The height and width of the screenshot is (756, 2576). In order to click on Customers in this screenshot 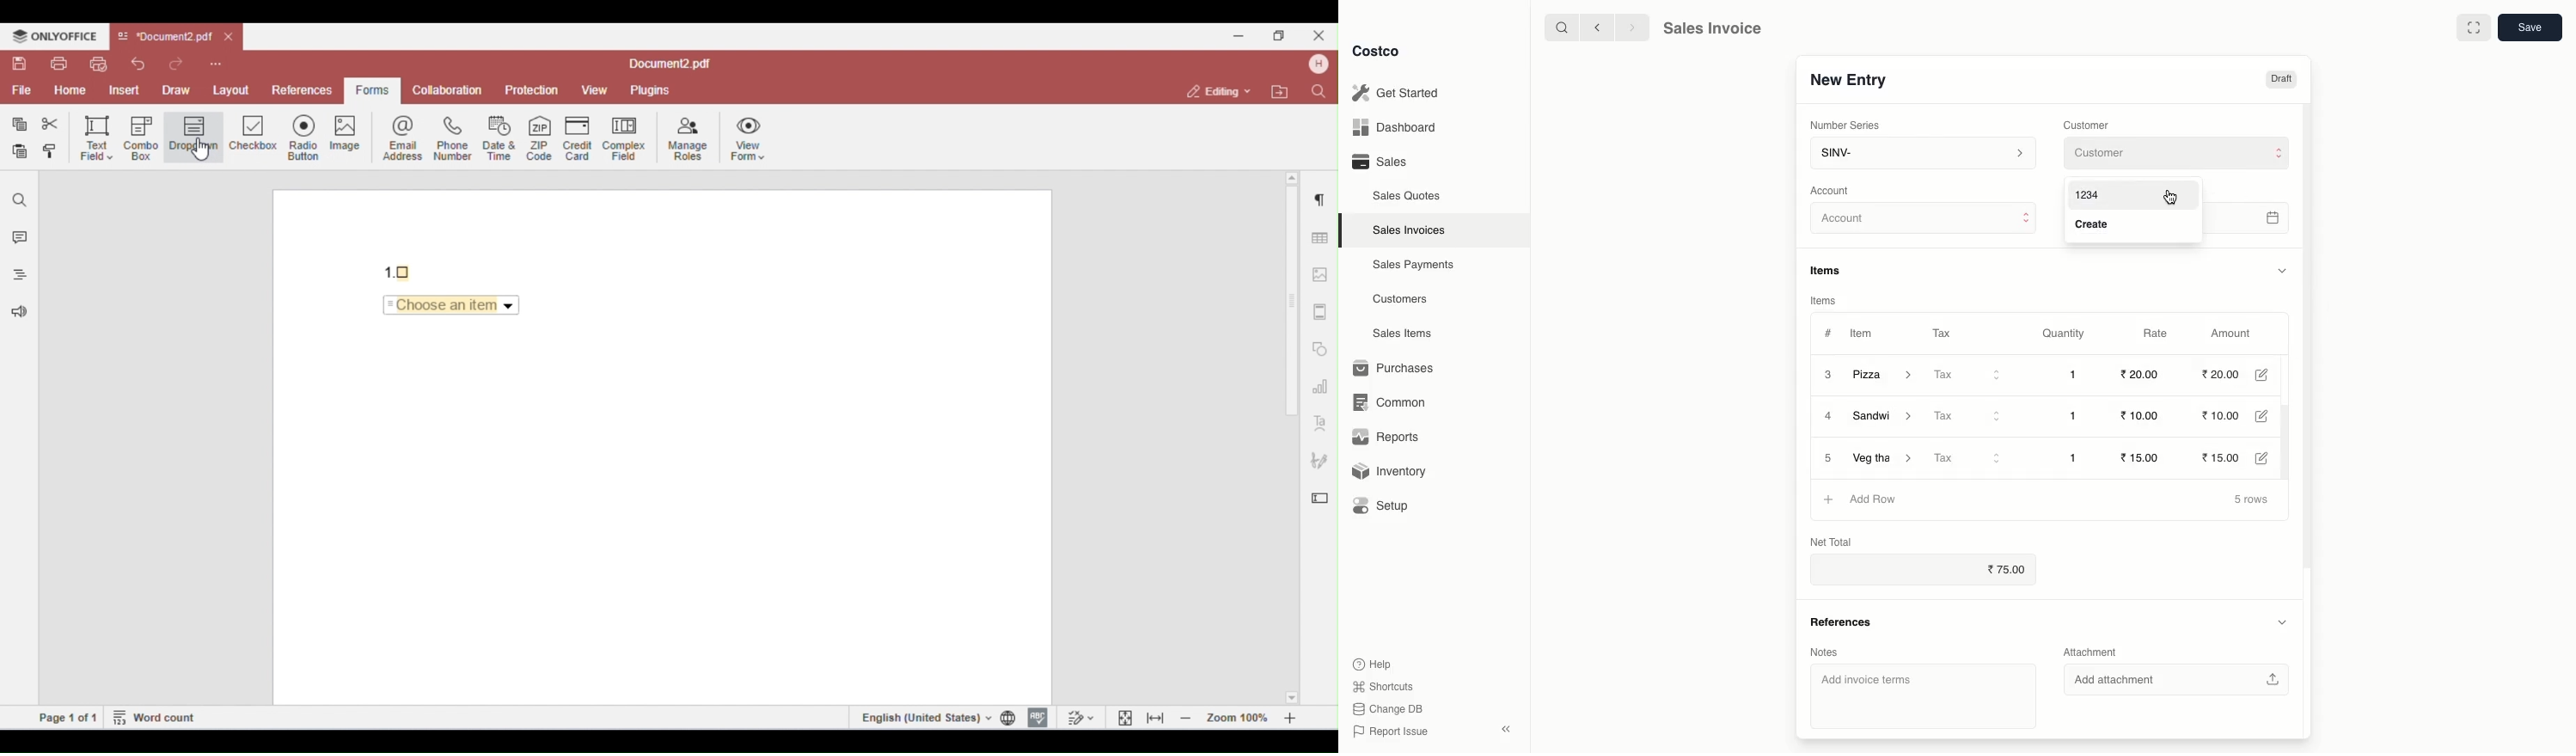, I will do `click(1400, 298)`.